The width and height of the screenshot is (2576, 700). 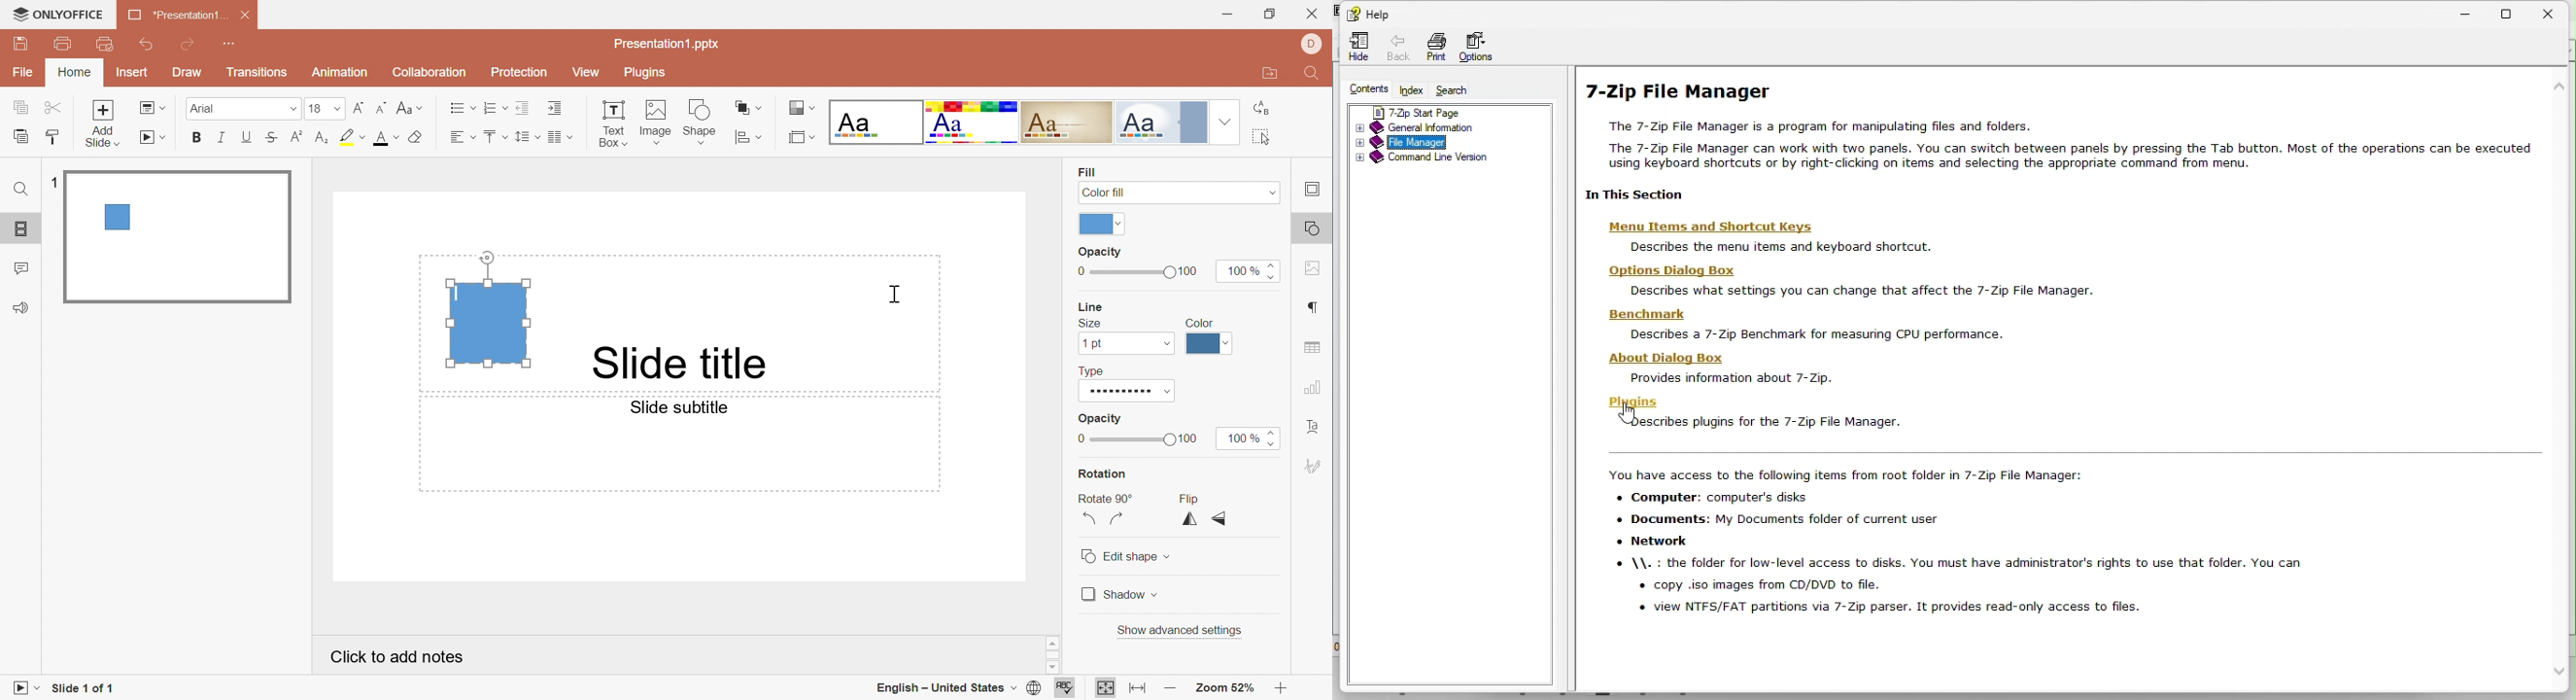 I want to click on Type of Line, so click(x=1129, y=389).